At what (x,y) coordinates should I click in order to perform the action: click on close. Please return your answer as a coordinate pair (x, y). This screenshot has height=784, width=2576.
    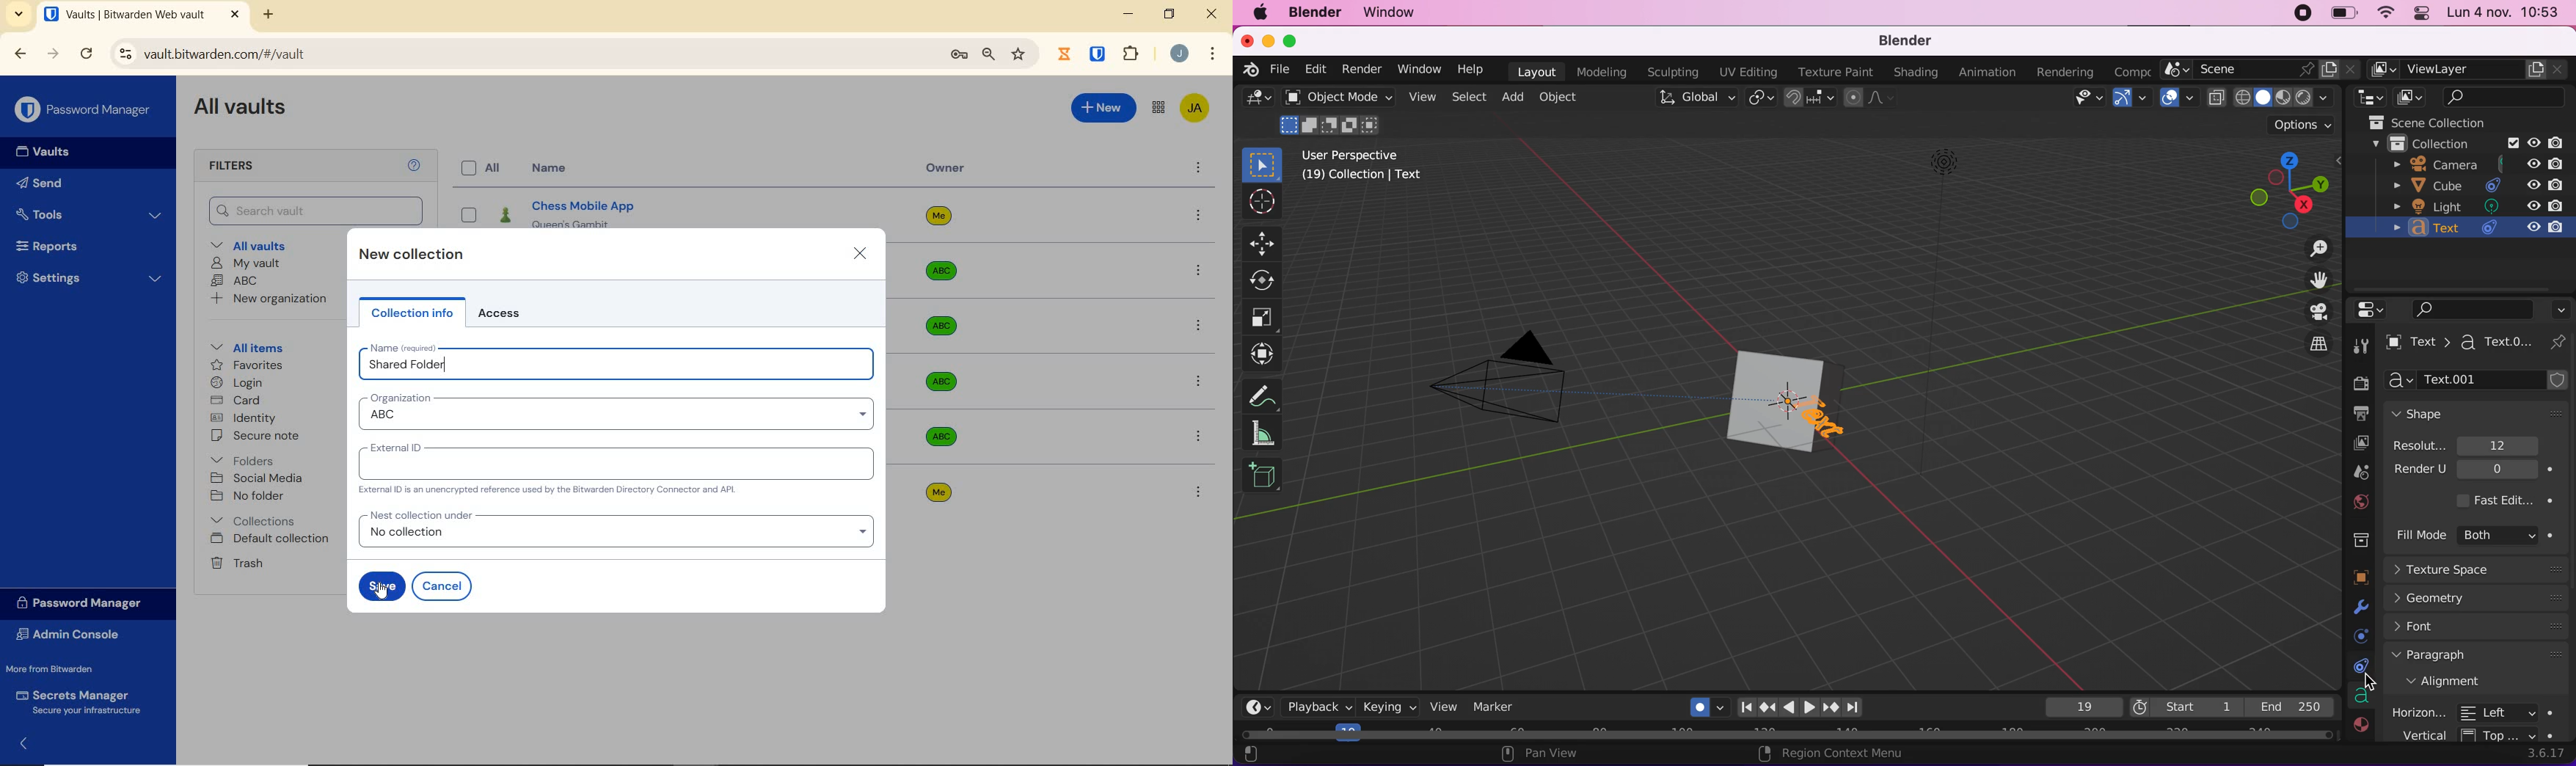
    Looking at the image, I should click on (1248, 41).